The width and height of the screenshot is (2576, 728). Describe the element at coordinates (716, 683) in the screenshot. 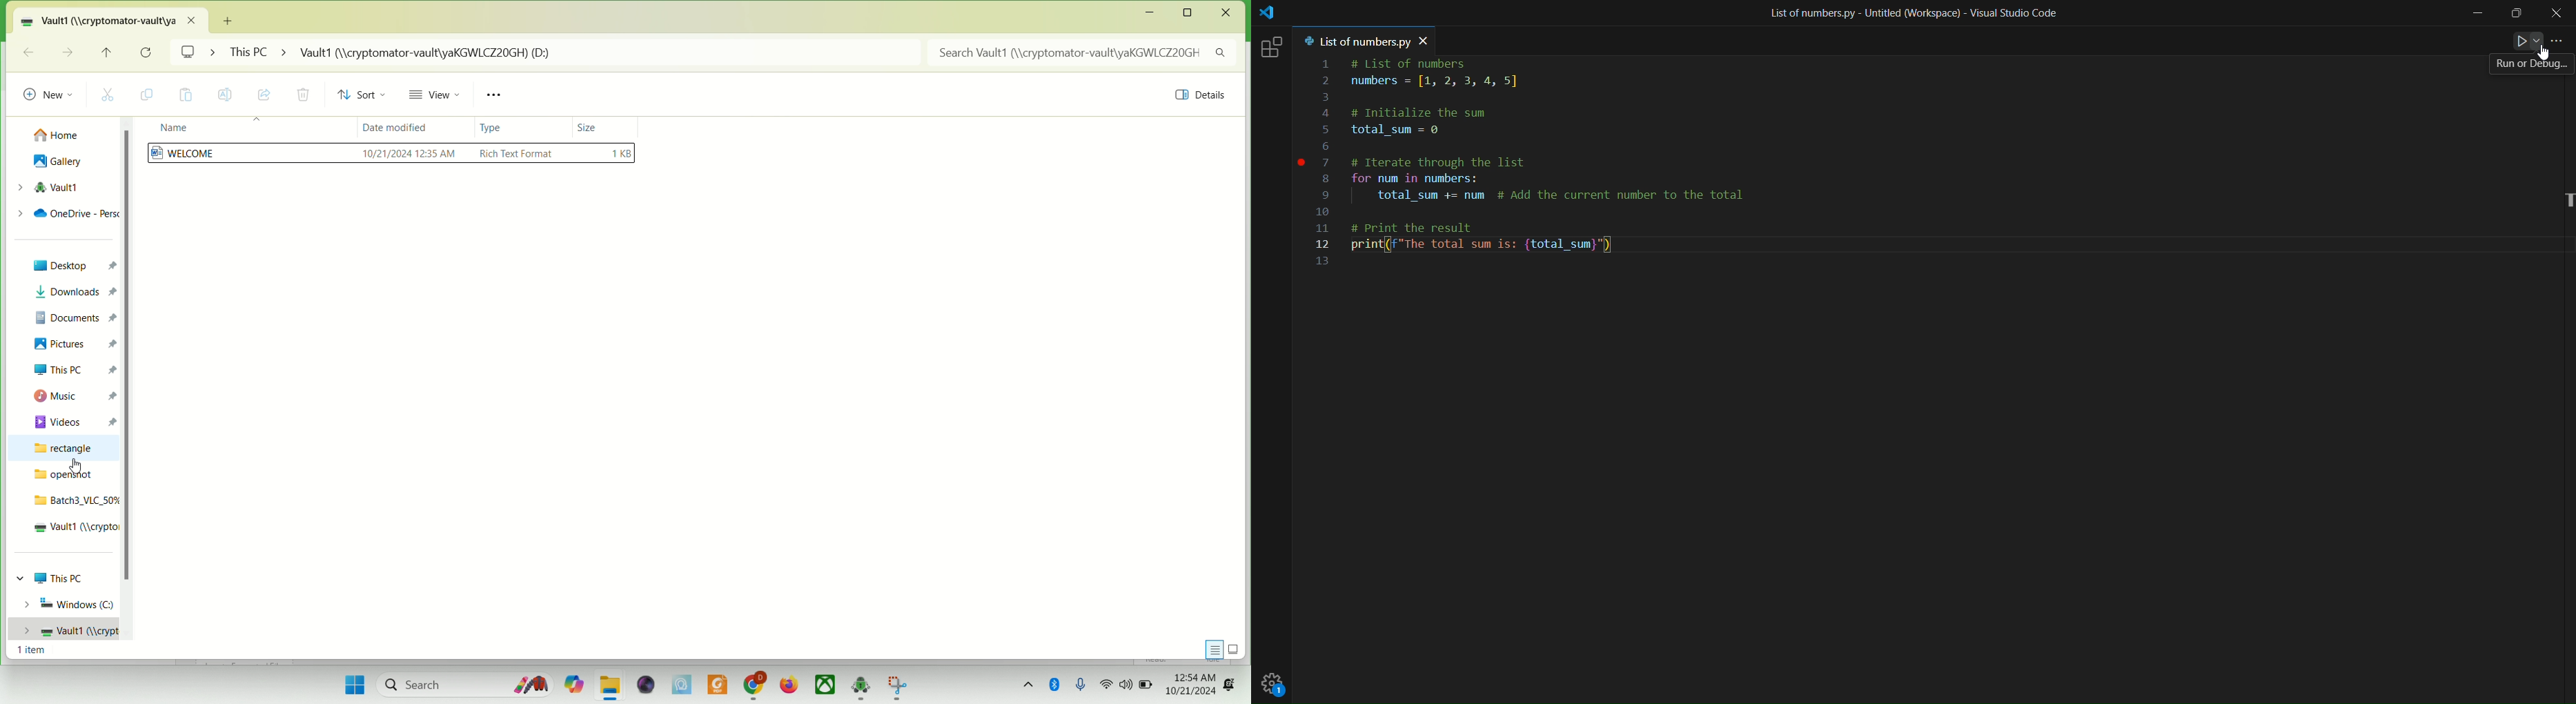

I see `PDF` at that location.